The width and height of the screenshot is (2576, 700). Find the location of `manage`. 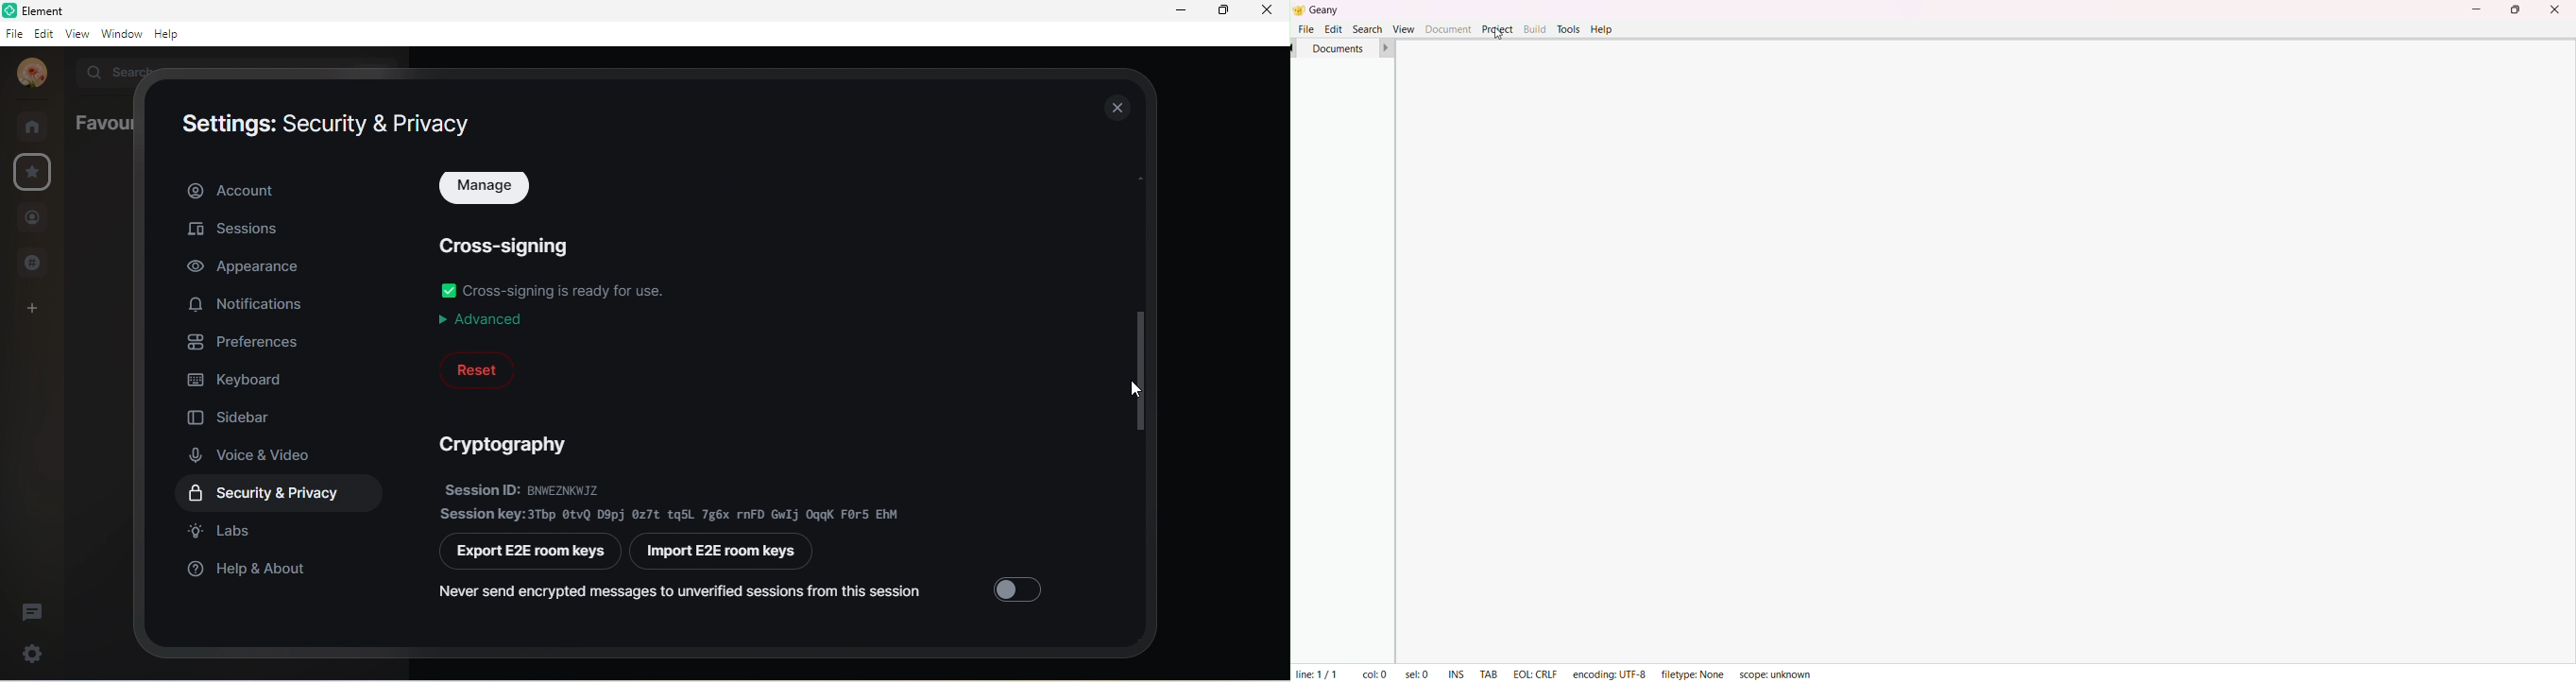

manage is located at coordinates (487, 190).